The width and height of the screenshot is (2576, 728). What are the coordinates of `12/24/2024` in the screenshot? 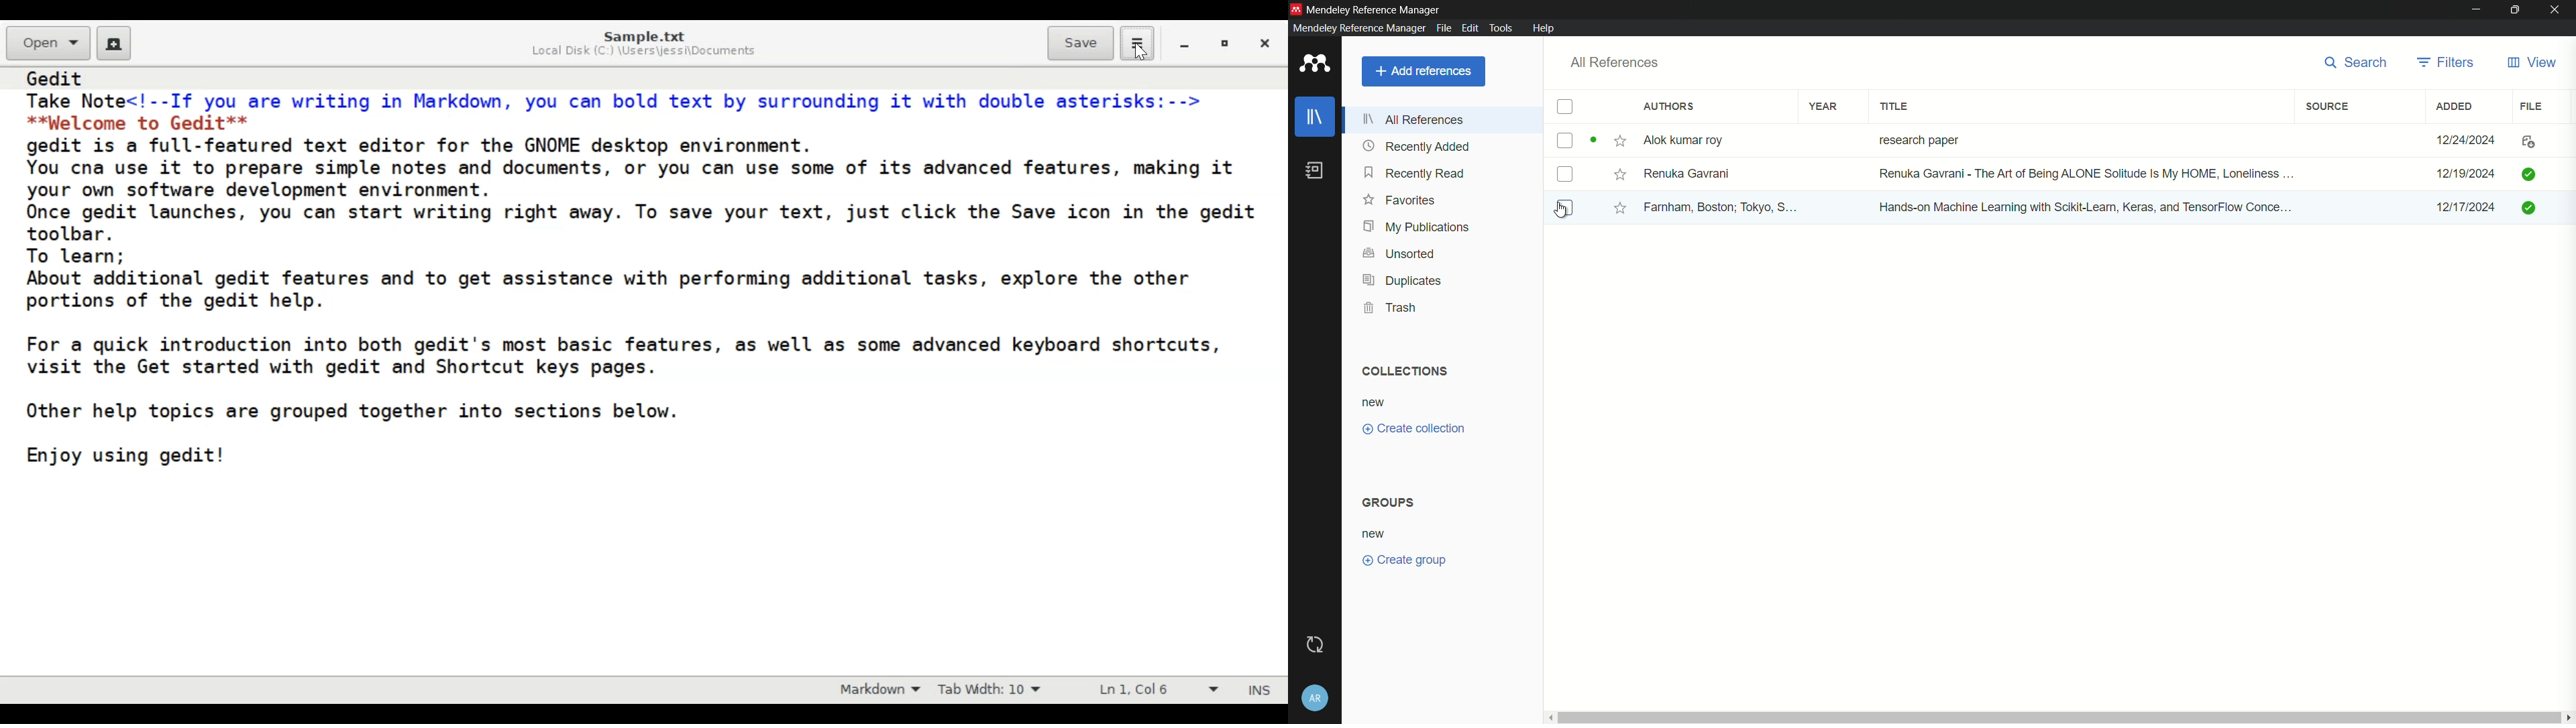 It's located at (2465, 137).